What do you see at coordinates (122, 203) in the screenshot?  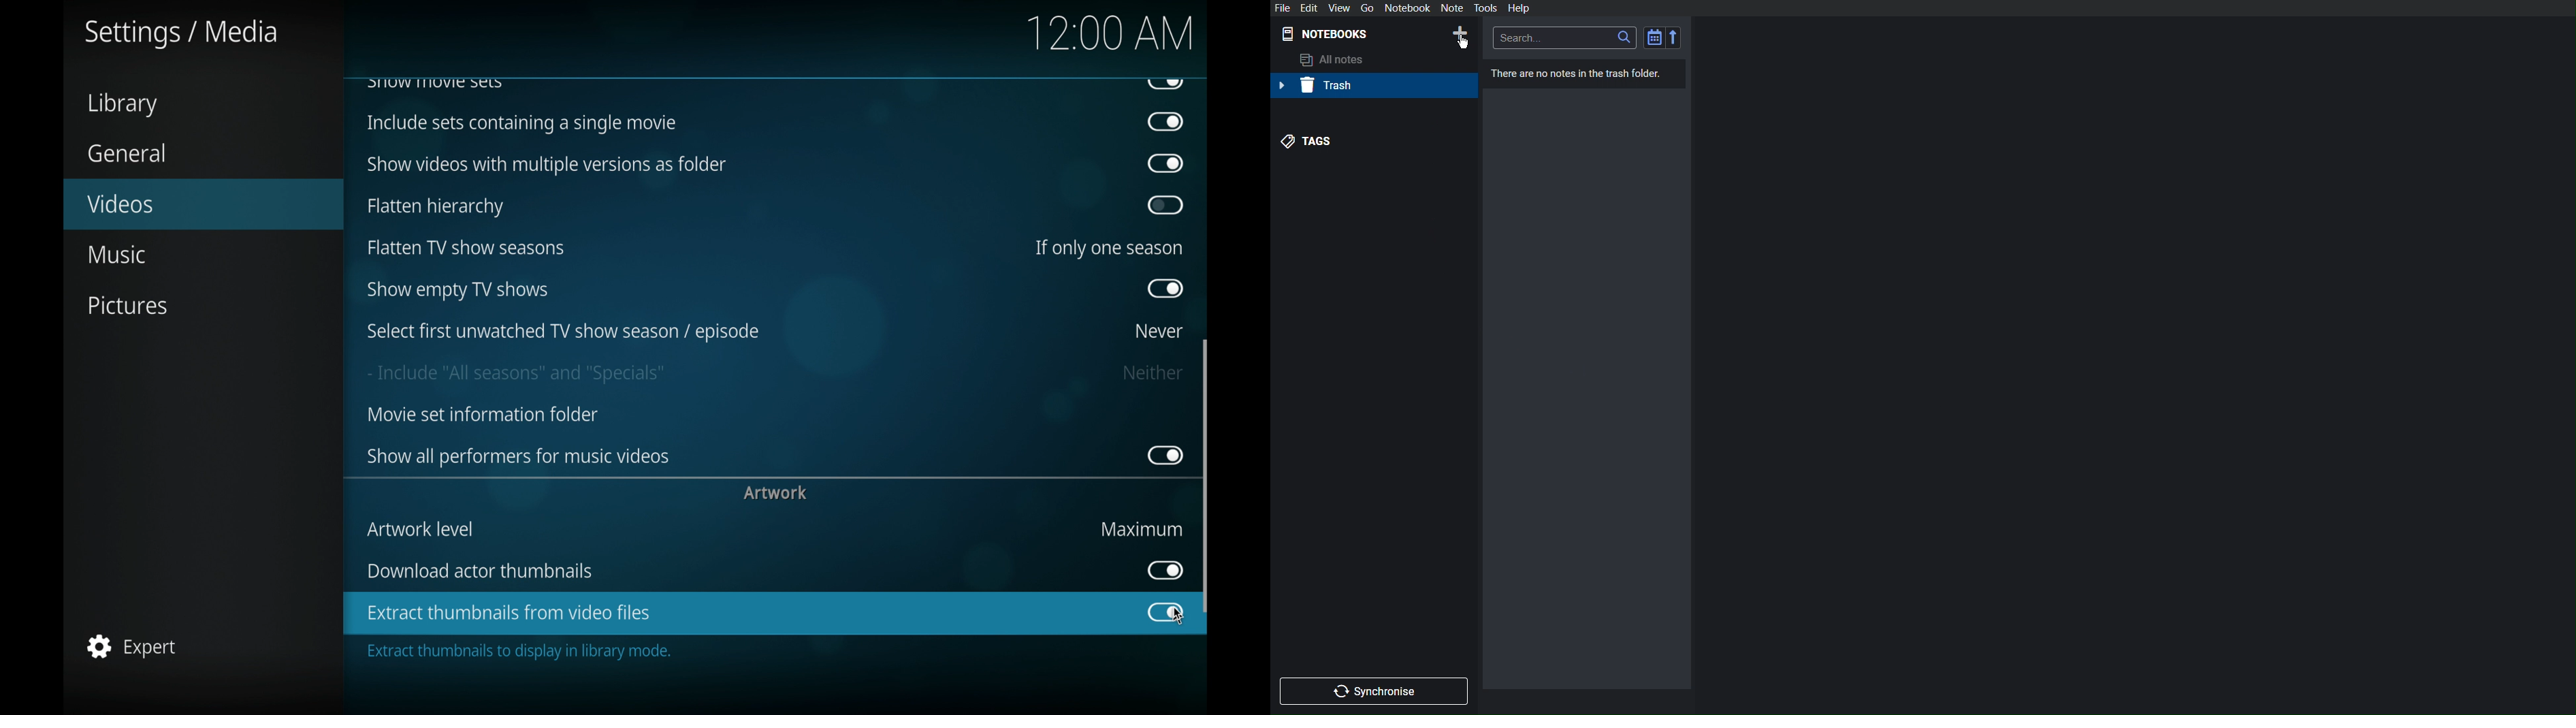 I see `videos` at bounding box center [122, 203].